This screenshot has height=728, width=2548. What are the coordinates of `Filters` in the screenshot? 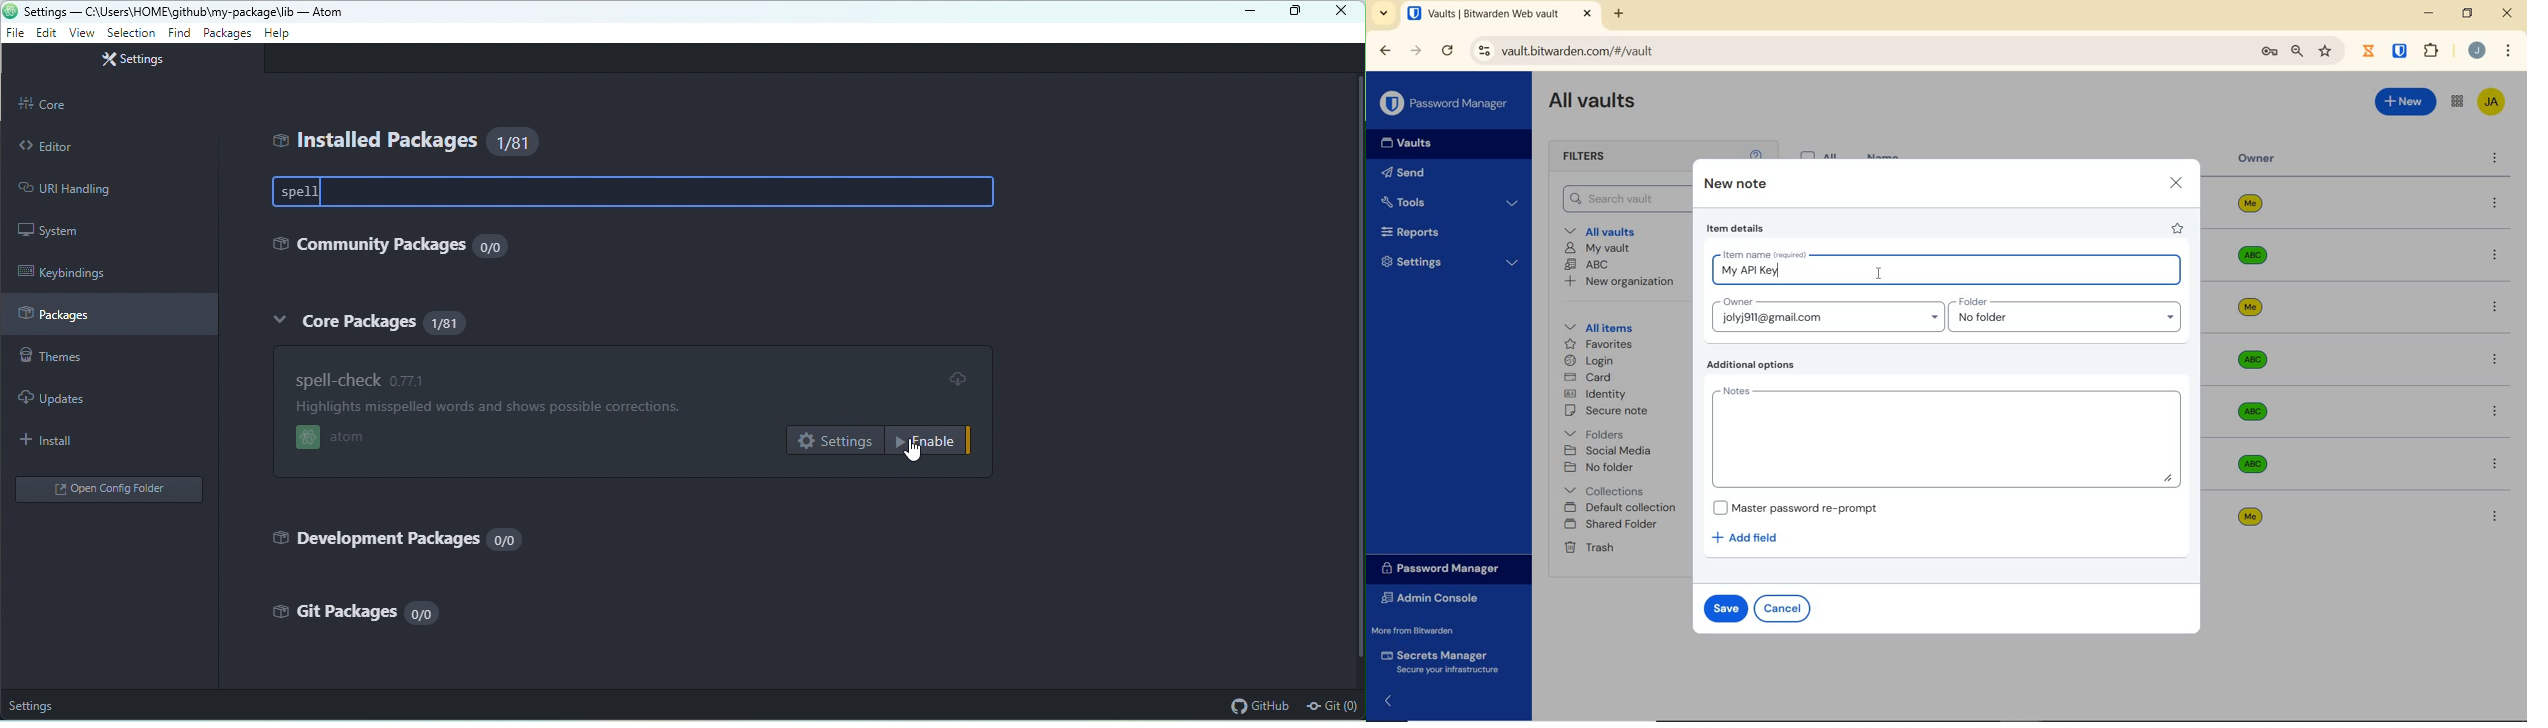 It's located at (1587, 157).